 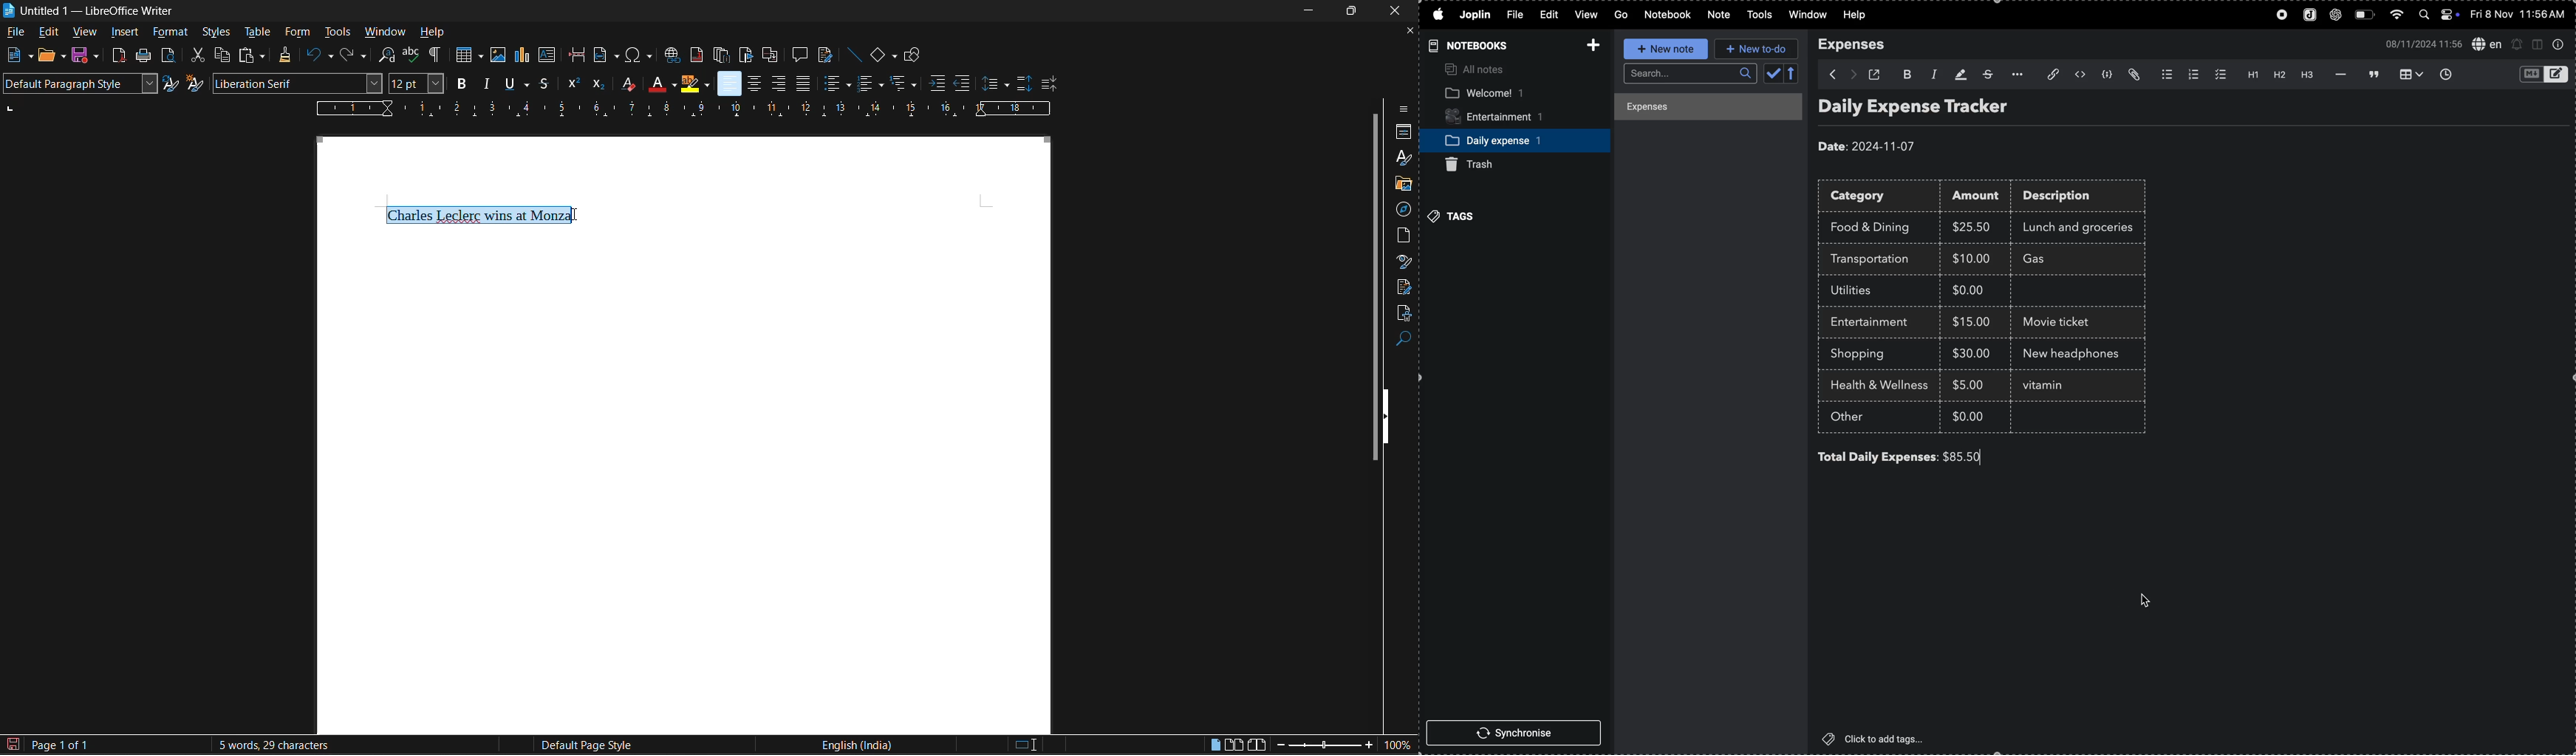 I want to click on info, so click(x=2558, y=45).